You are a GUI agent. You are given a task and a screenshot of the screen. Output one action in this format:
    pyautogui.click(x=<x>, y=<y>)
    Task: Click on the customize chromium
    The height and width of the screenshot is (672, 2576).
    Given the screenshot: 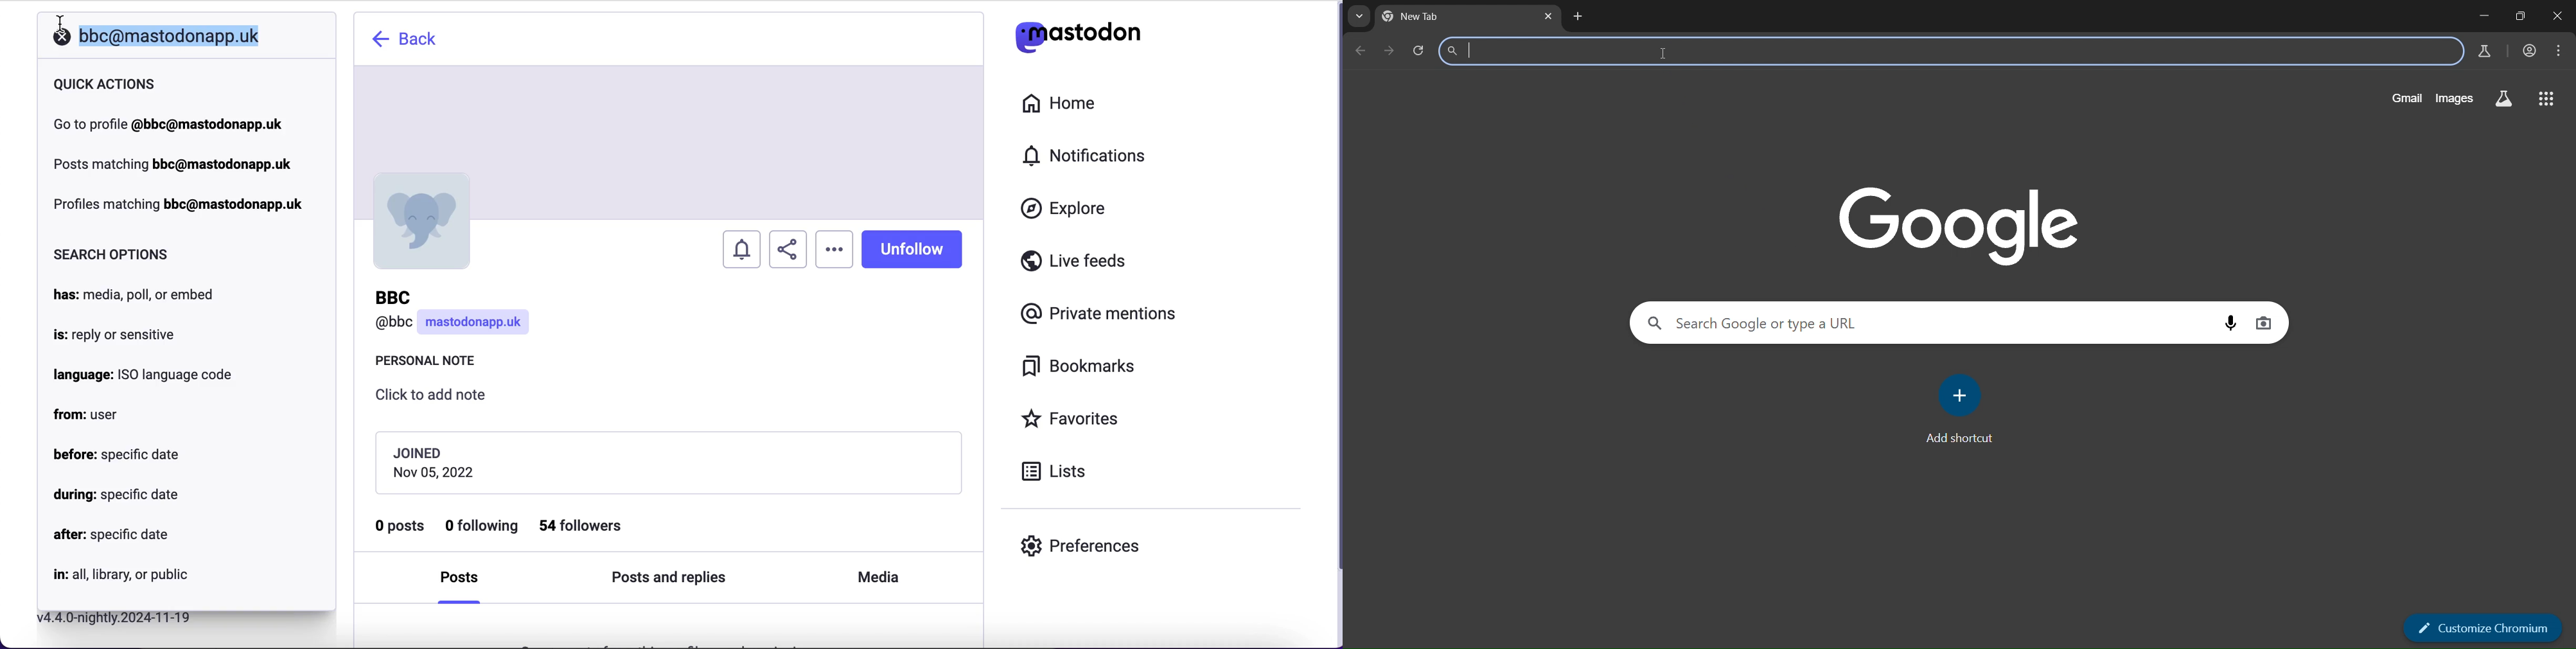 What is the action you would take?
    pyautogui.click(x=2485, y=626)
    